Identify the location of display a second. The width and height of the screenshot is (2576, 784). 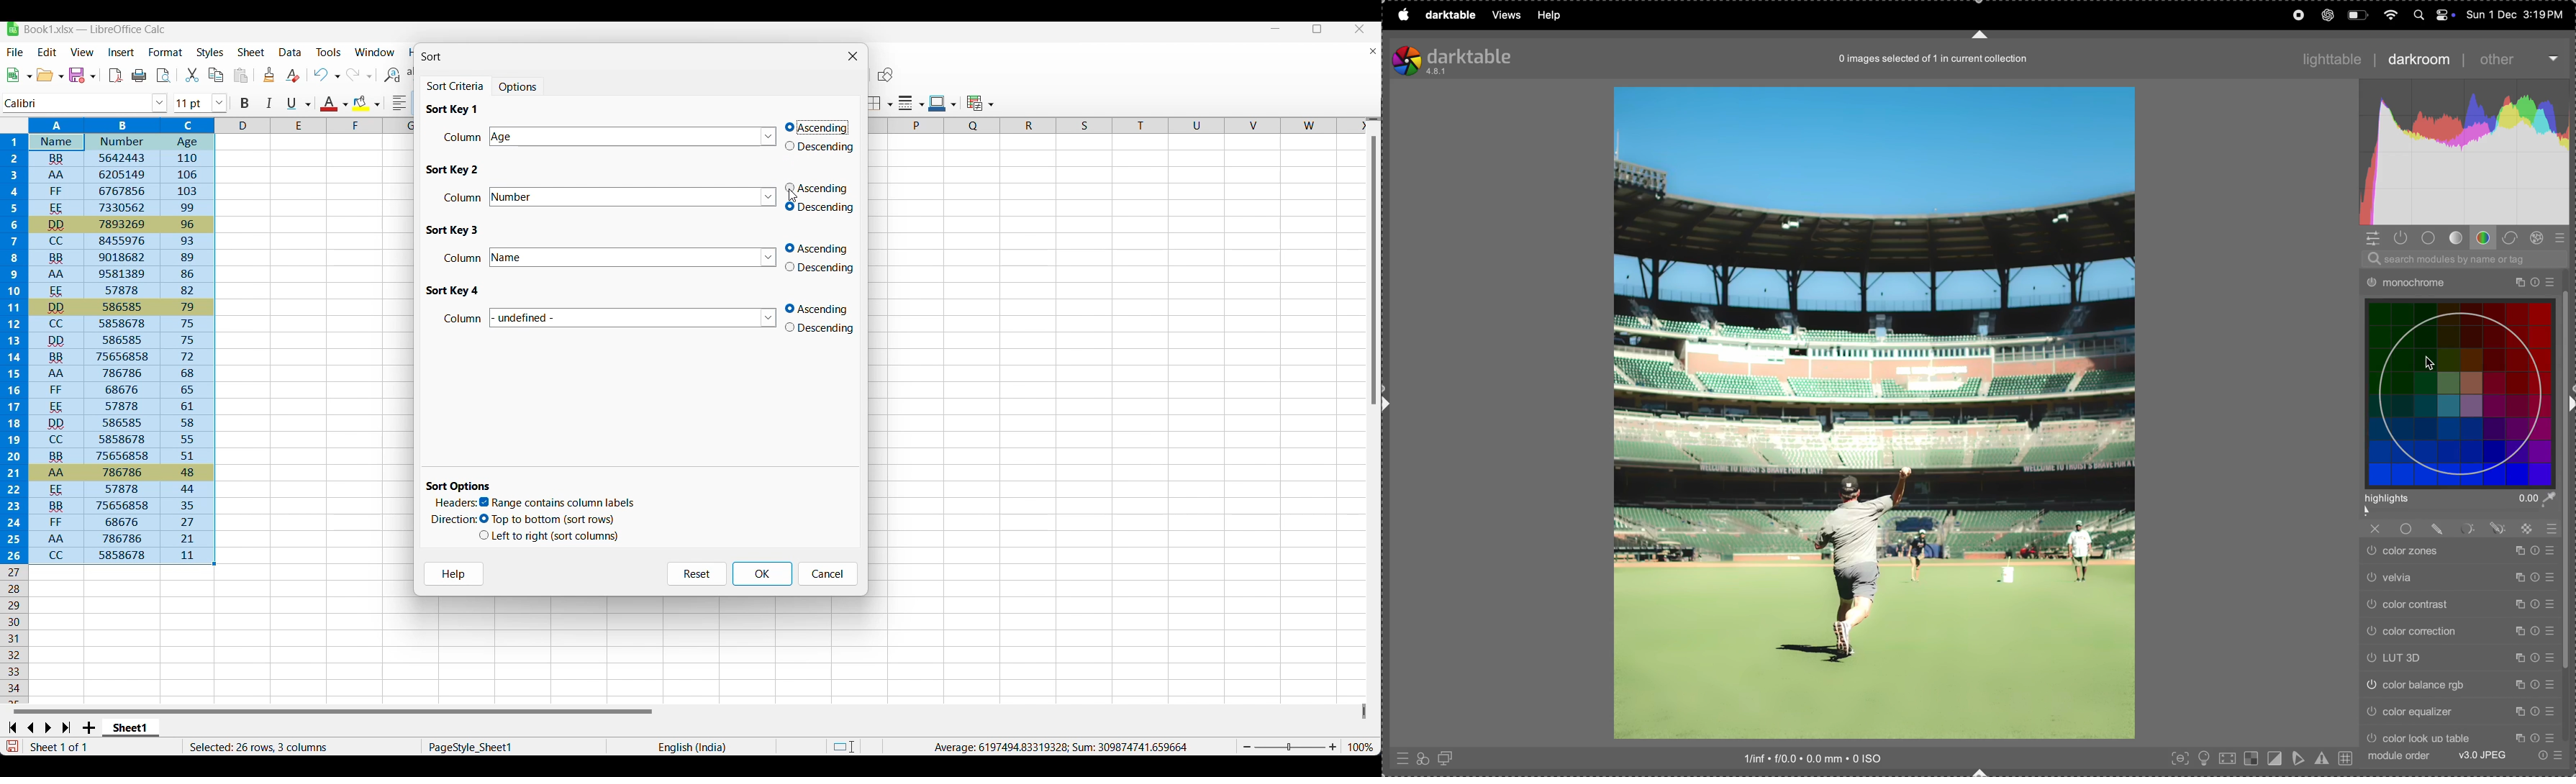
(1448, 757).